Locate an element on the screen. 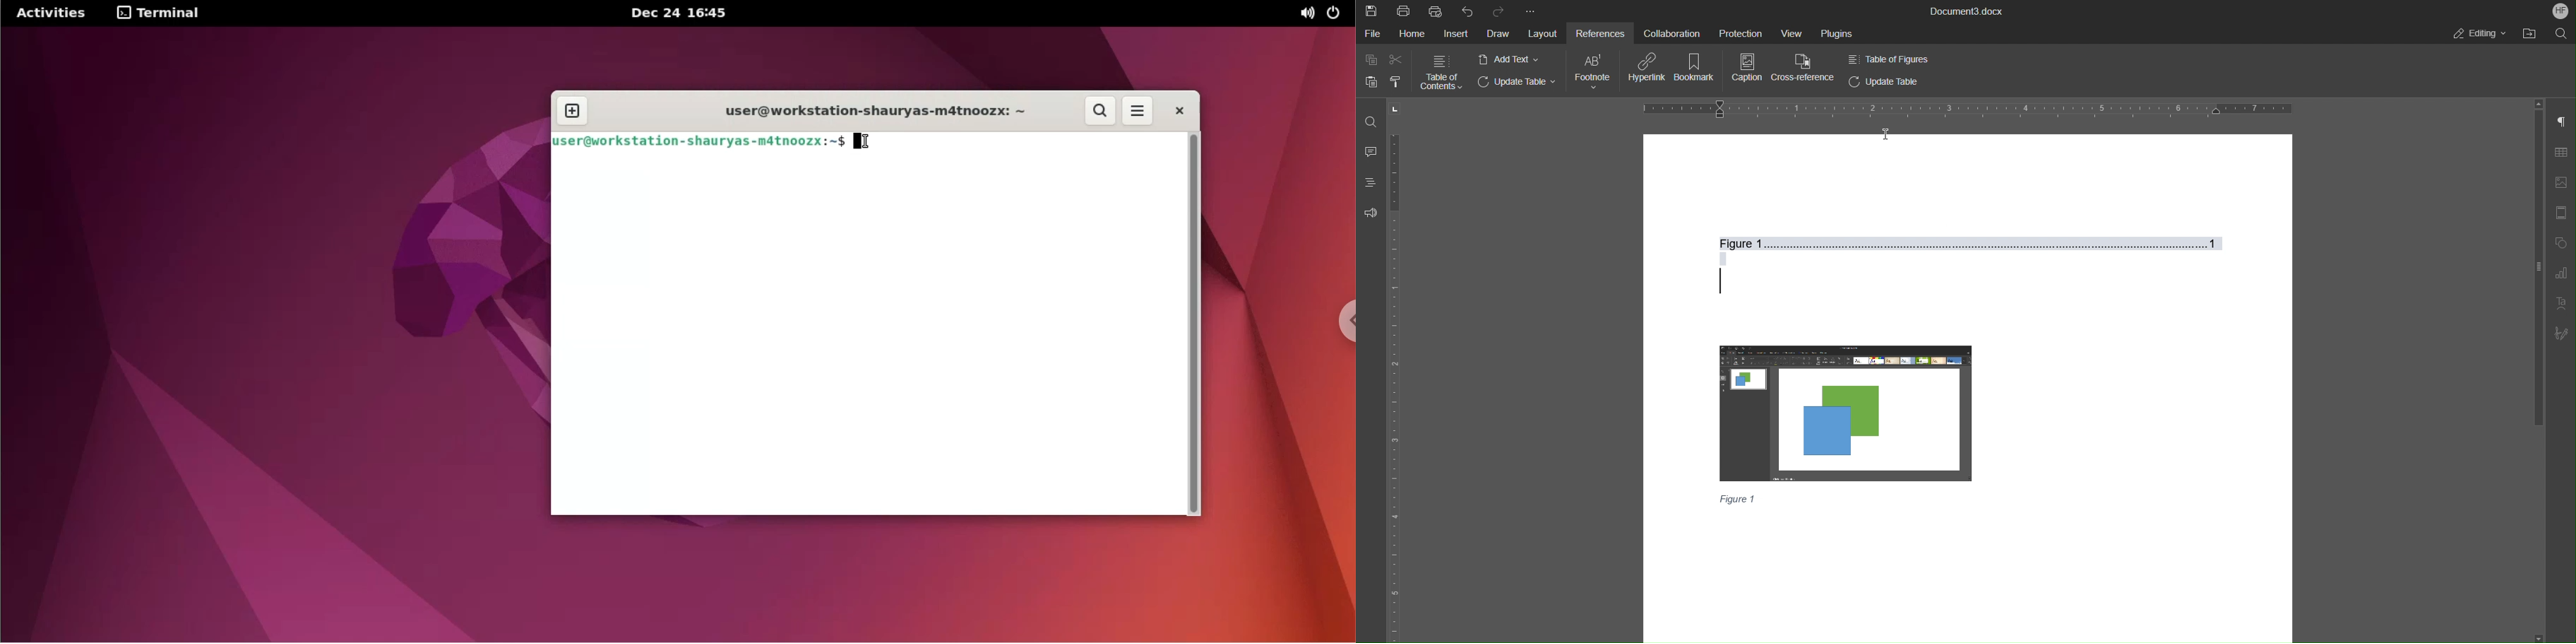 The height and width of the screenshot is (644, 2576). Graph Settings is located at coordinates (2563, 274).